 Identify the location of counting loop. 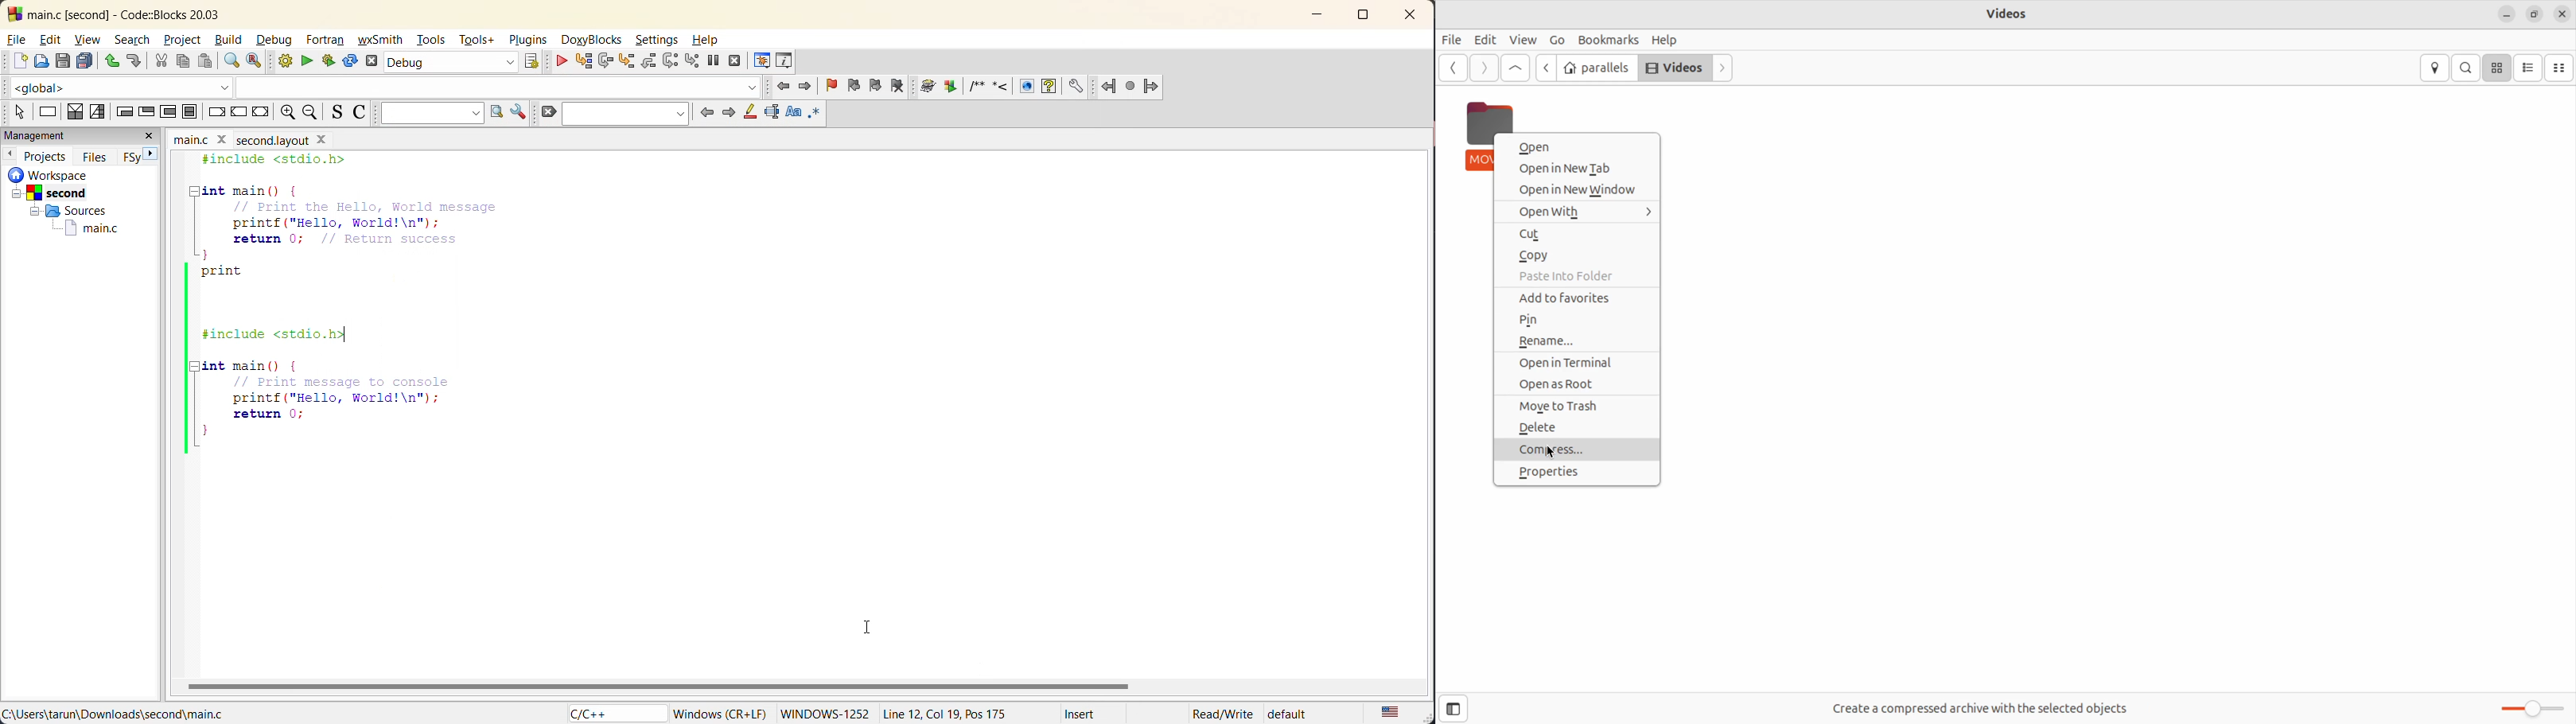
(168, 113).